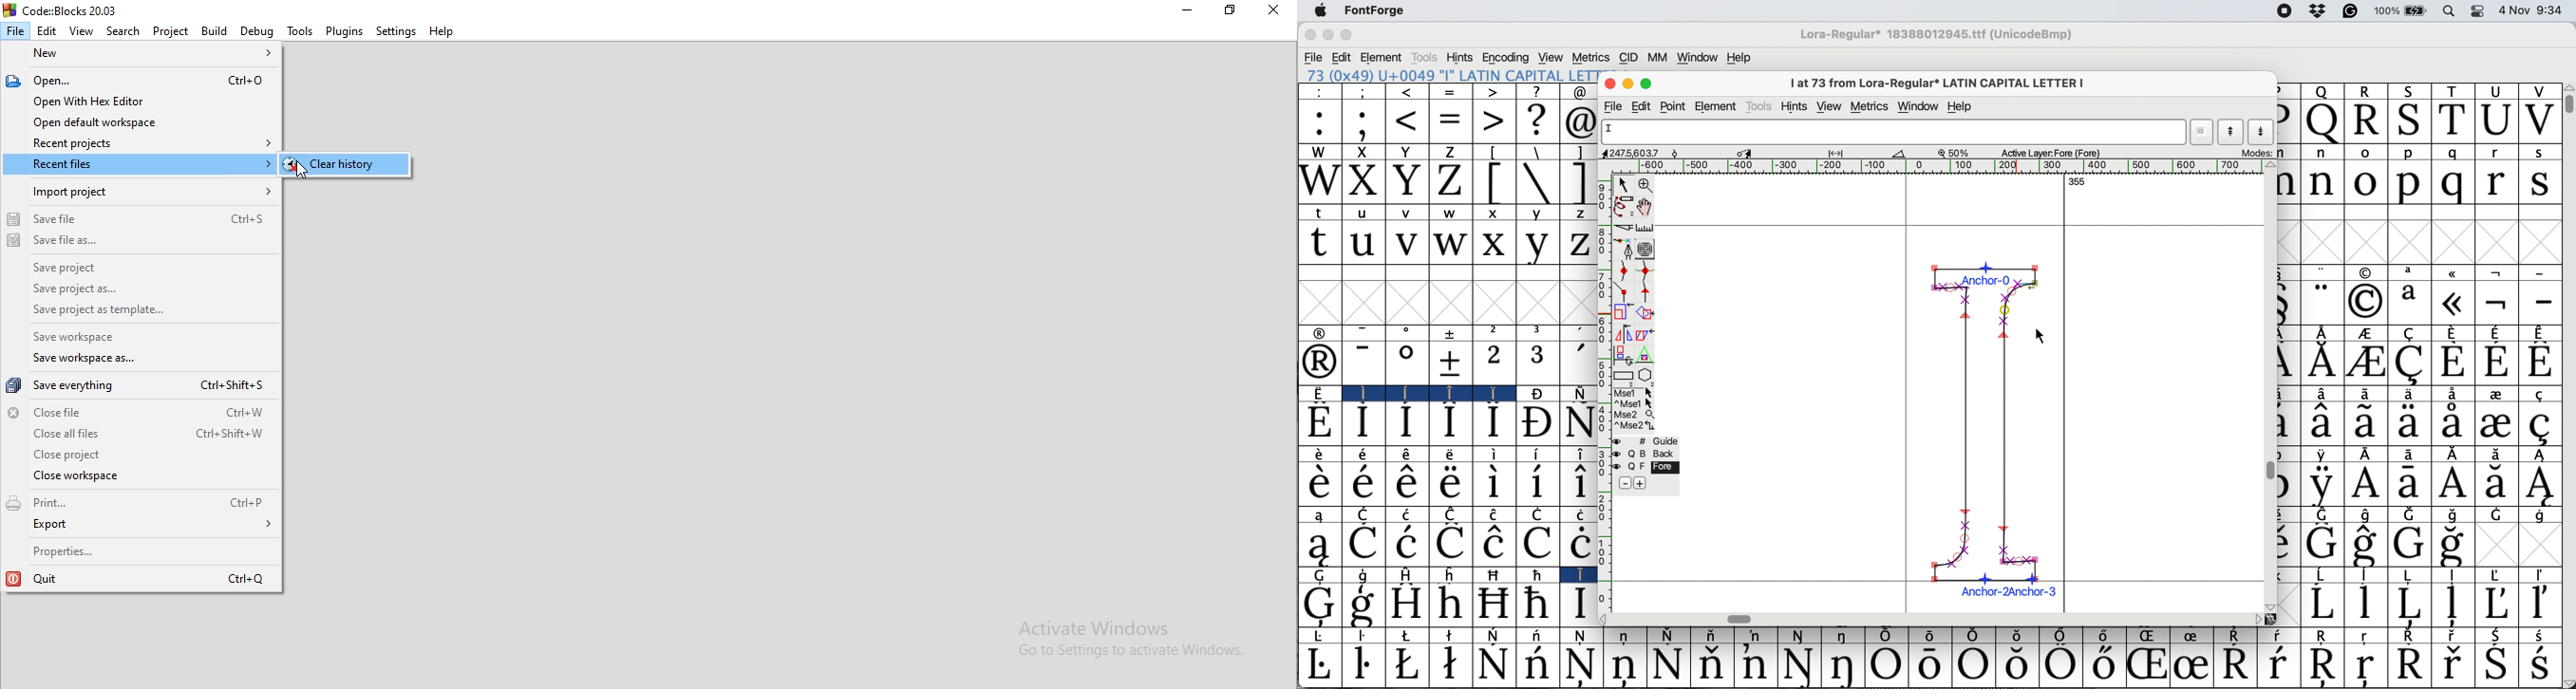  What do you see at coordinates (1758, 106) in the screenshot?
I see `tools` at bounding box center [1758, 106].